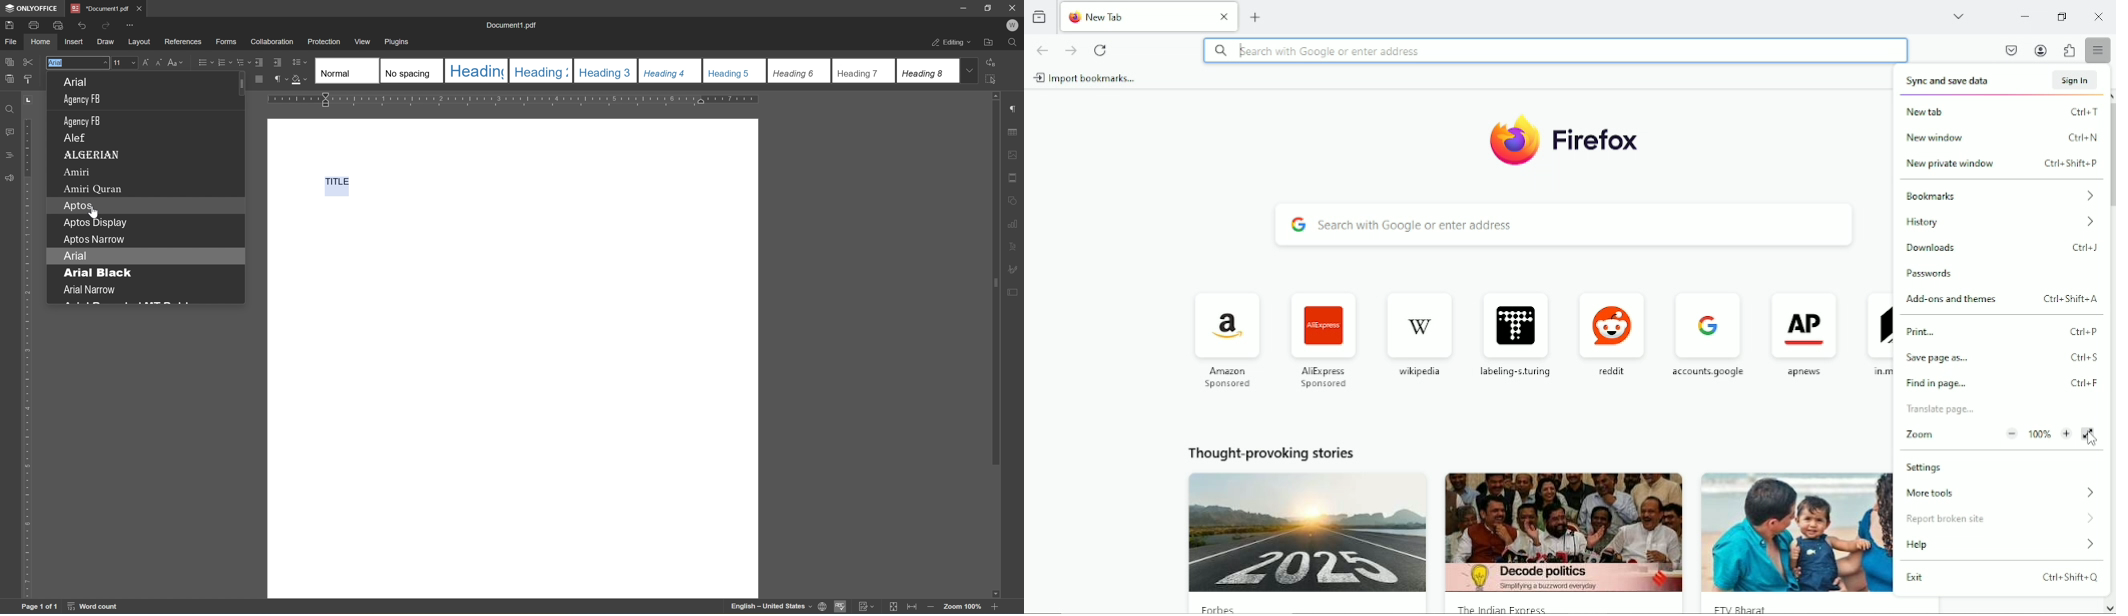 The image size is (2128, 616). I want to click on feedback & support, so click(10, 179).